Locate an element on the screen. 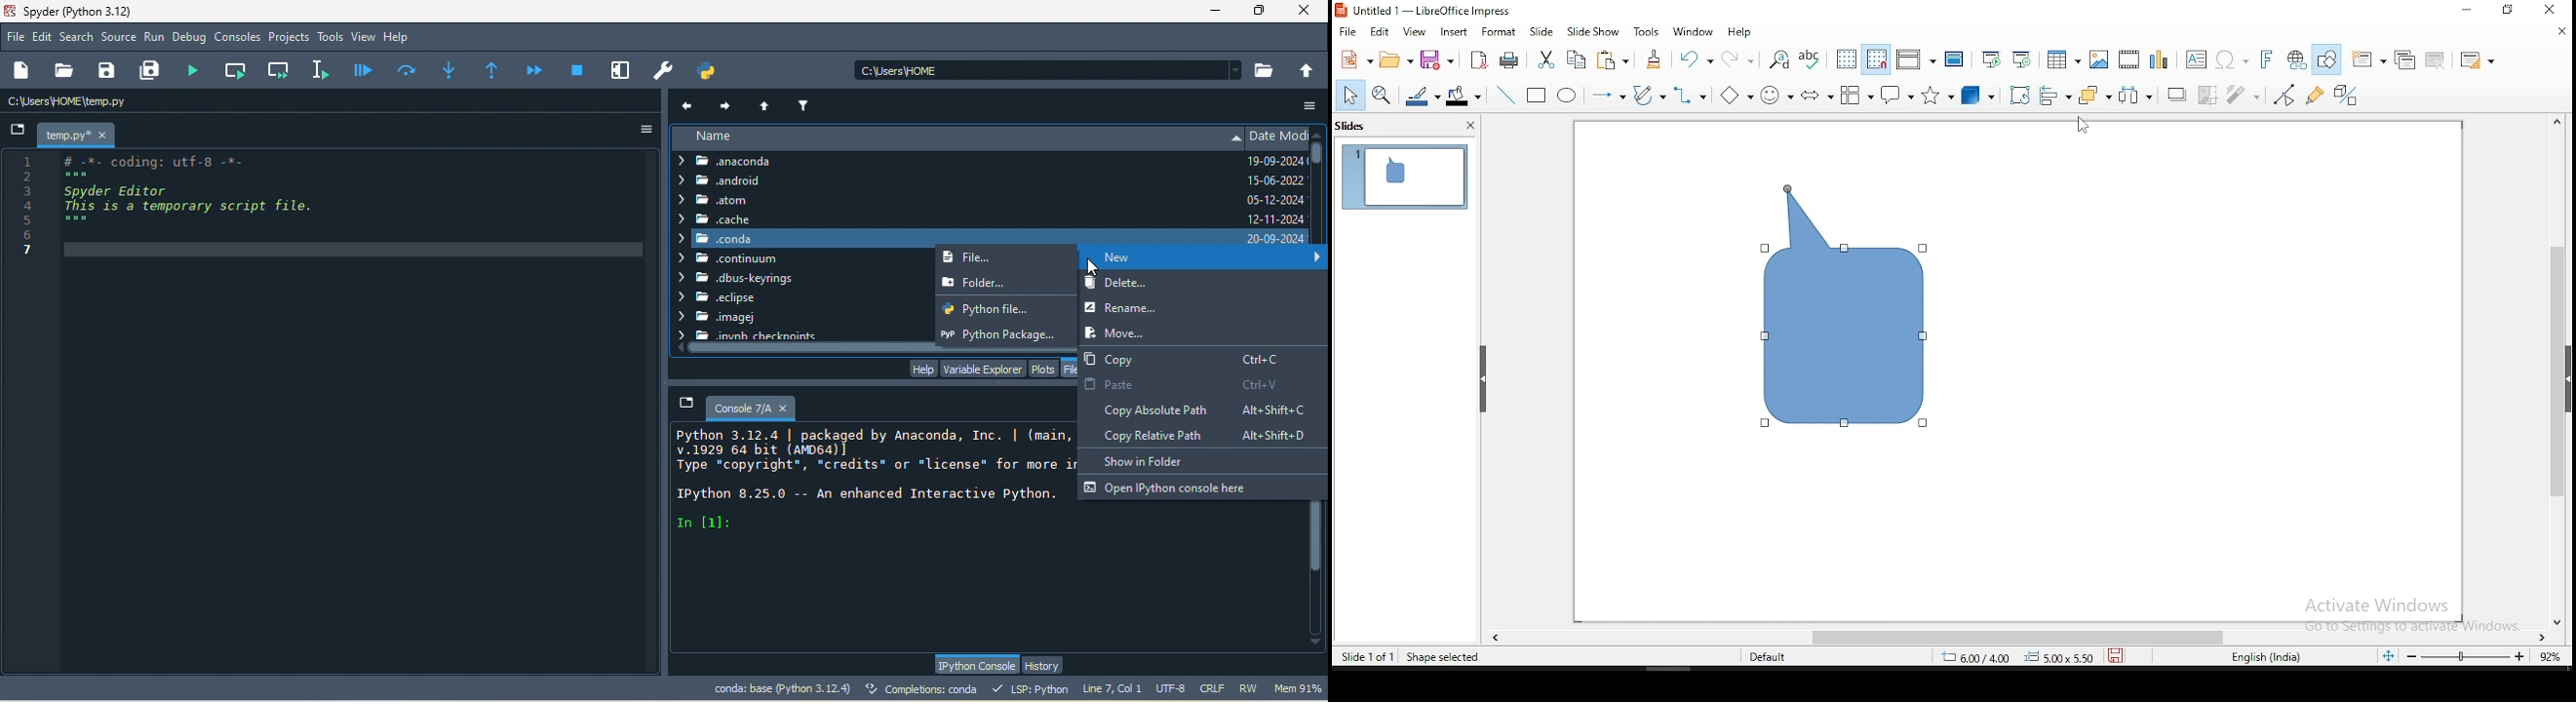 The image size is (2576, 728). paste is located at coordinates (1614, 60).